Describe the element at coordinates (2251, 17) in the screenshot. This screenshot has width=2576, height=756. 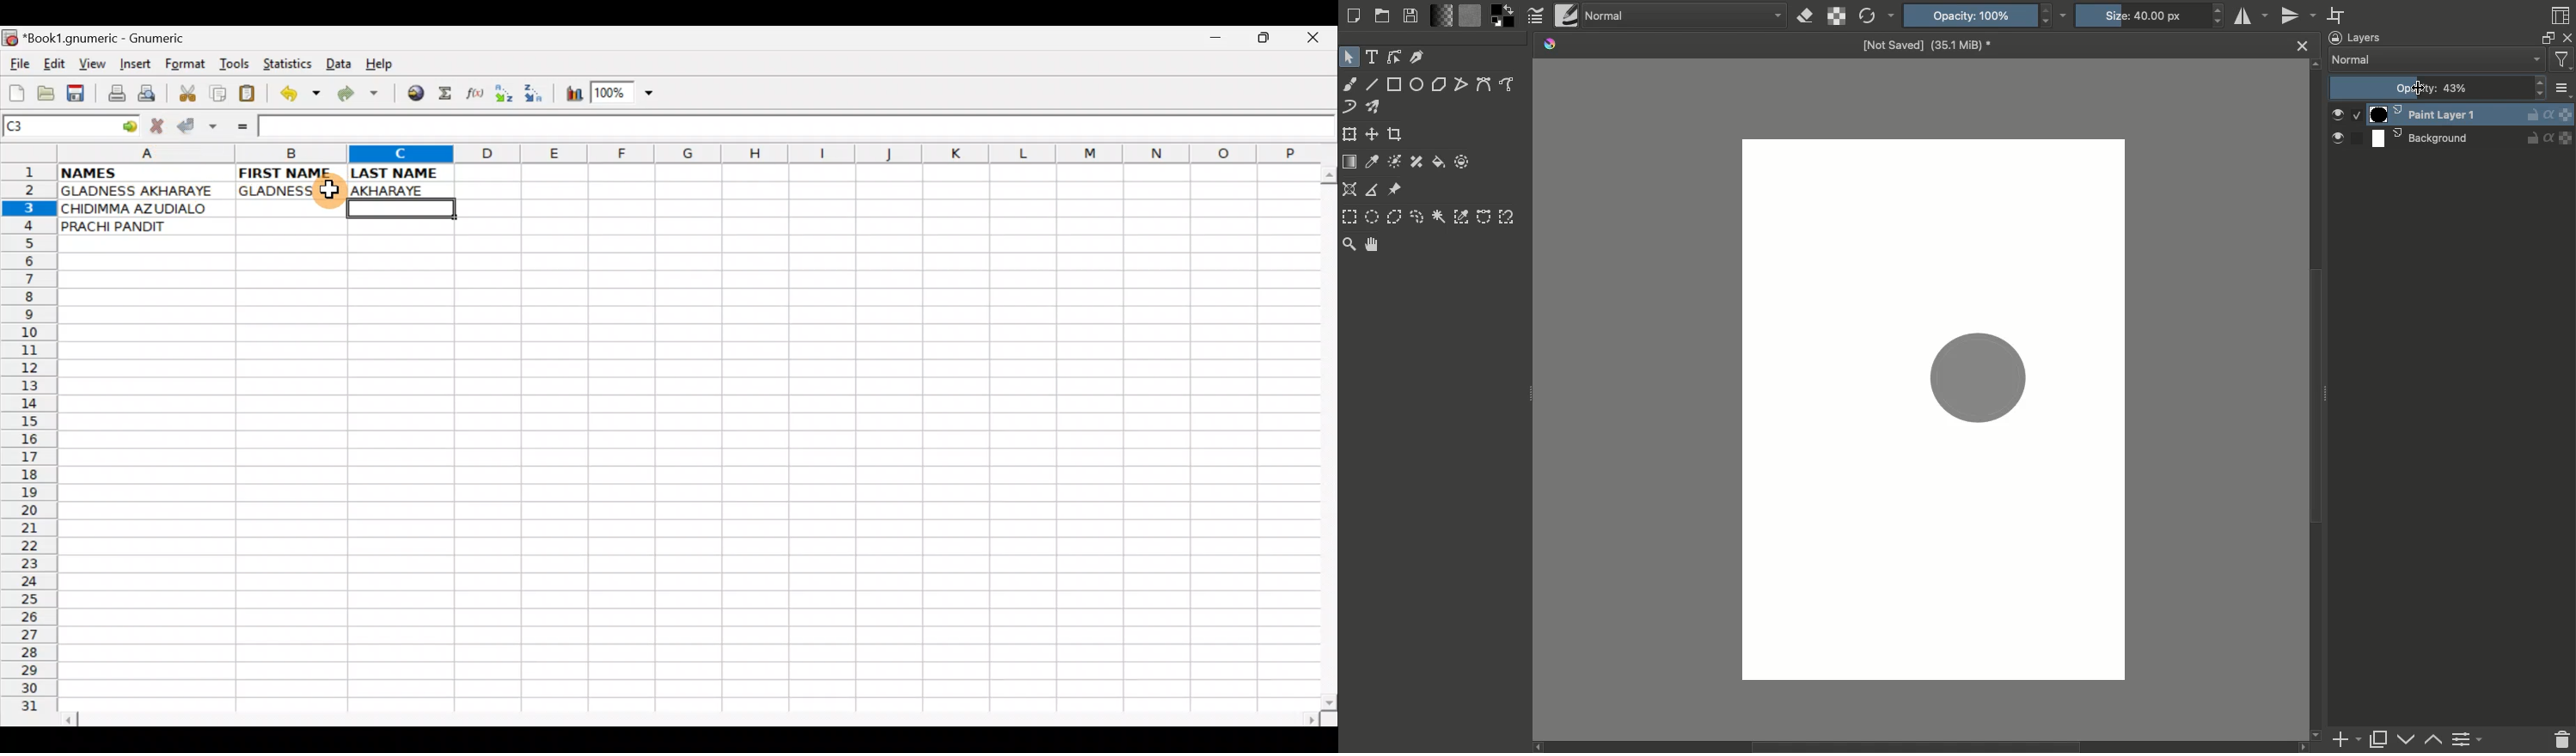
I see `Horizontal mirror tool` at that location.